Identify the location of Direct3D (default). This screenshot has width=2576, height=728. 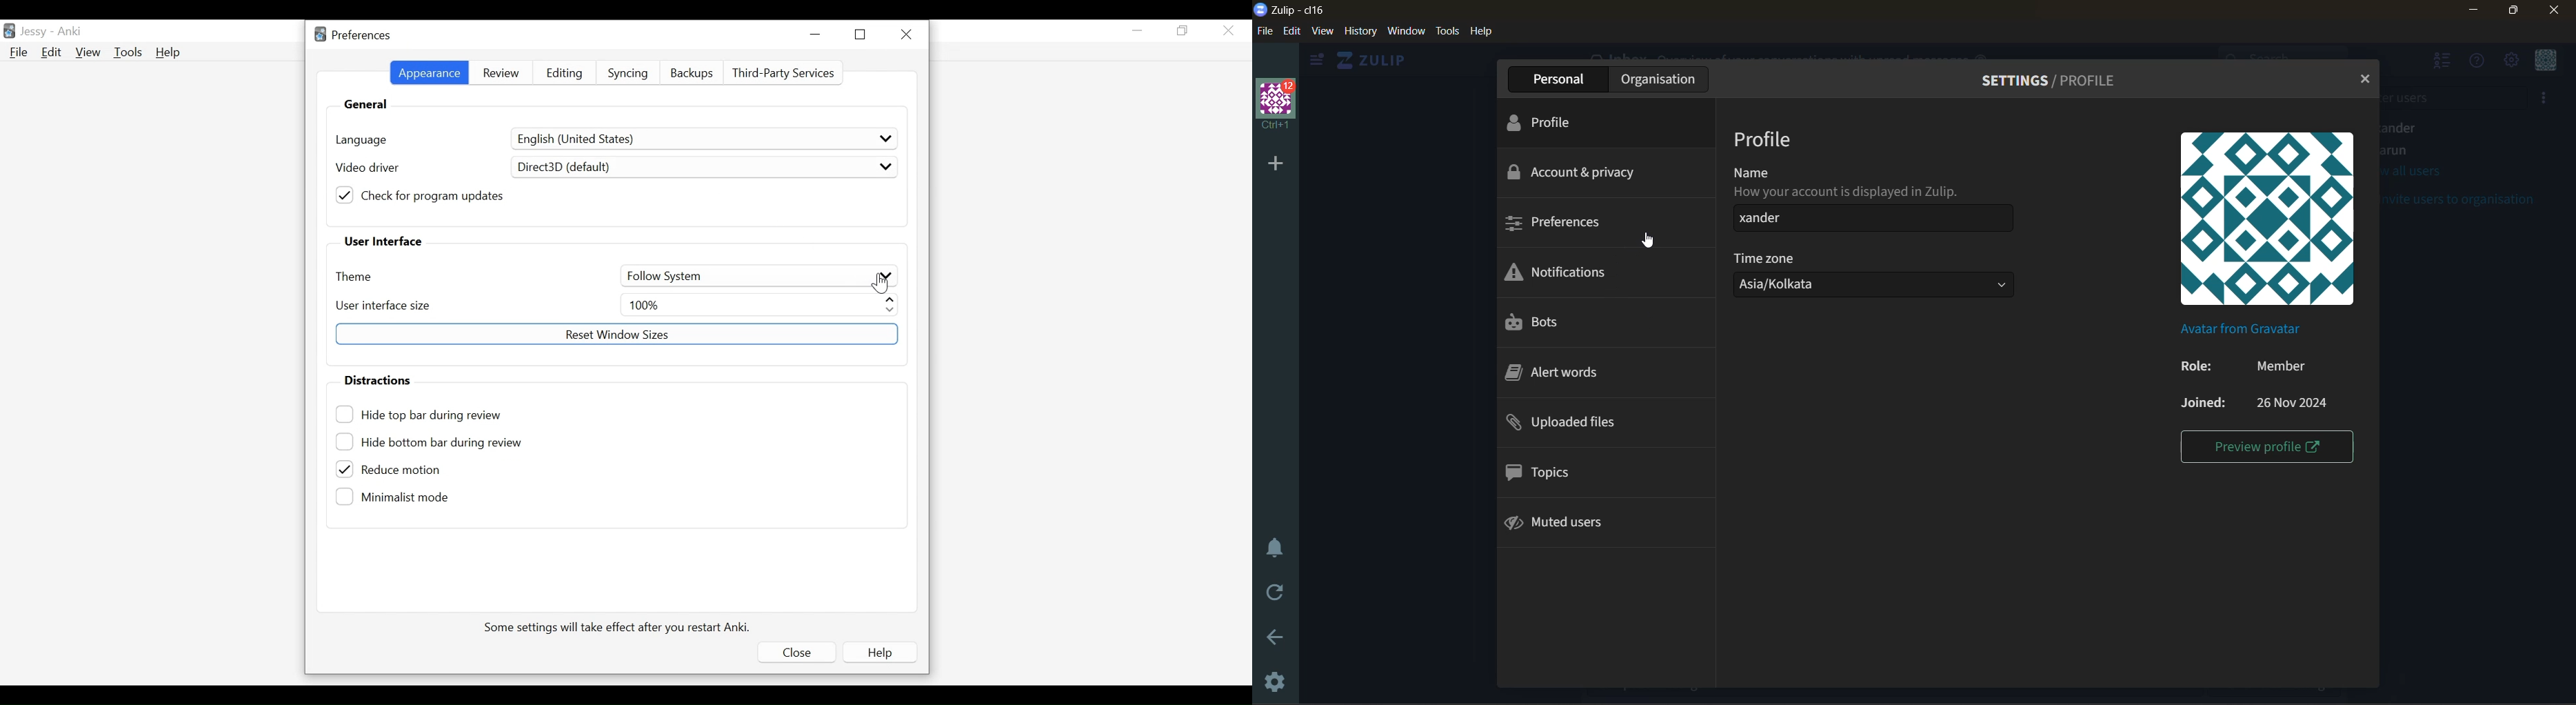
(703, 166).